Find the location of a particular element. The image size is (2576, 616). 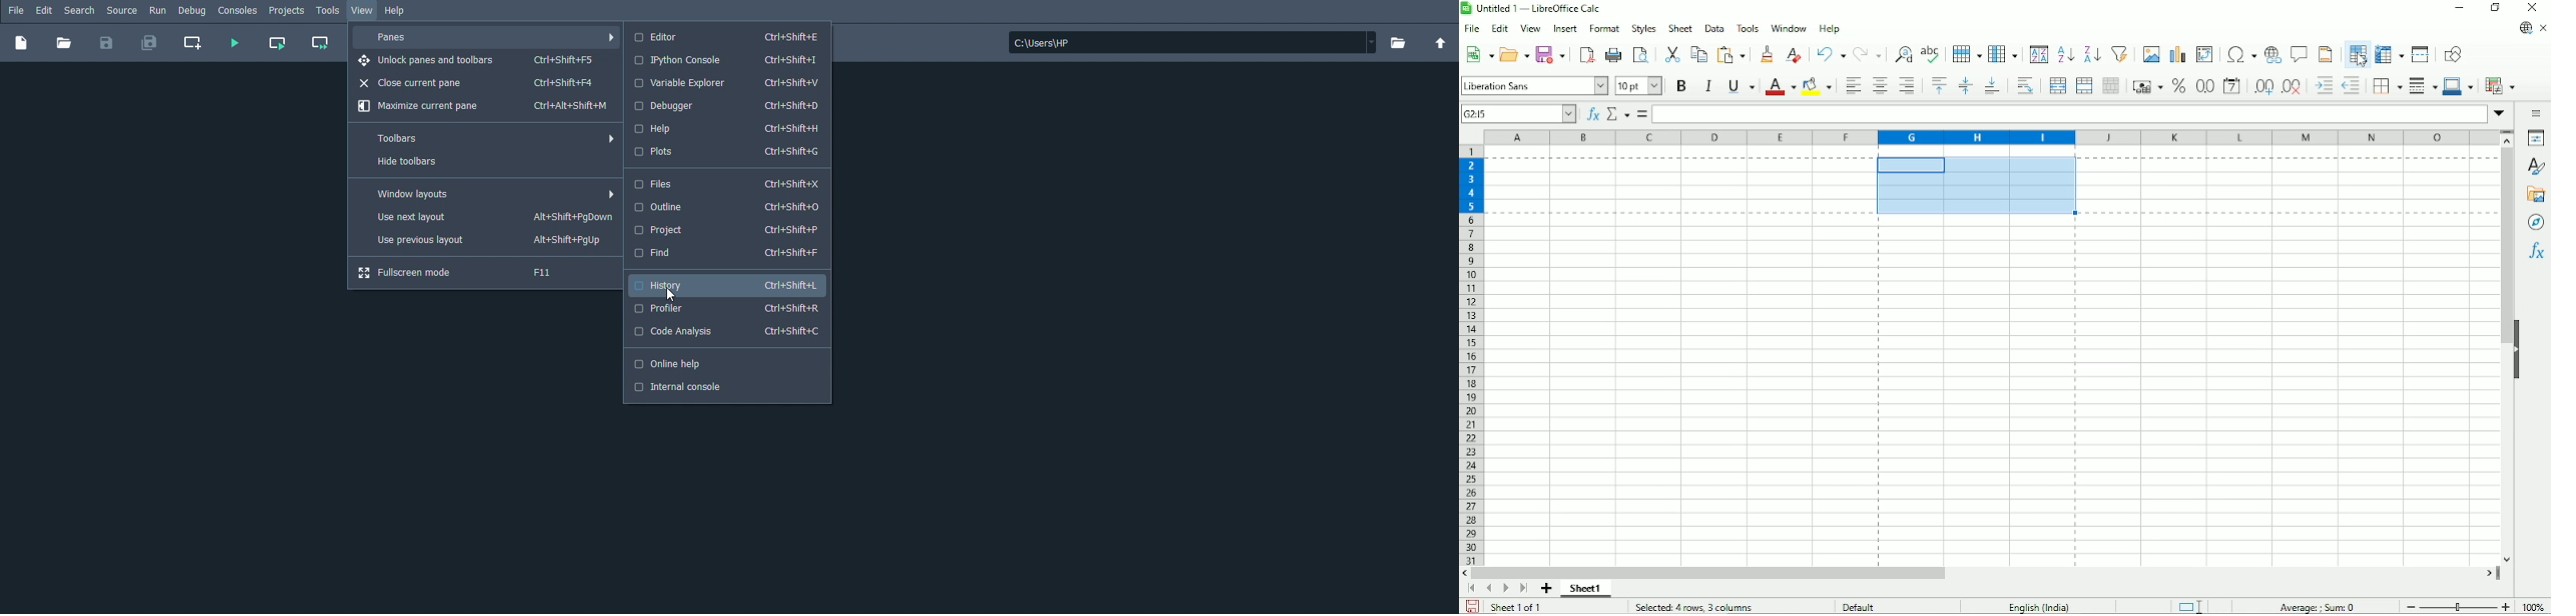

Find is located at coordinates (732, 253).